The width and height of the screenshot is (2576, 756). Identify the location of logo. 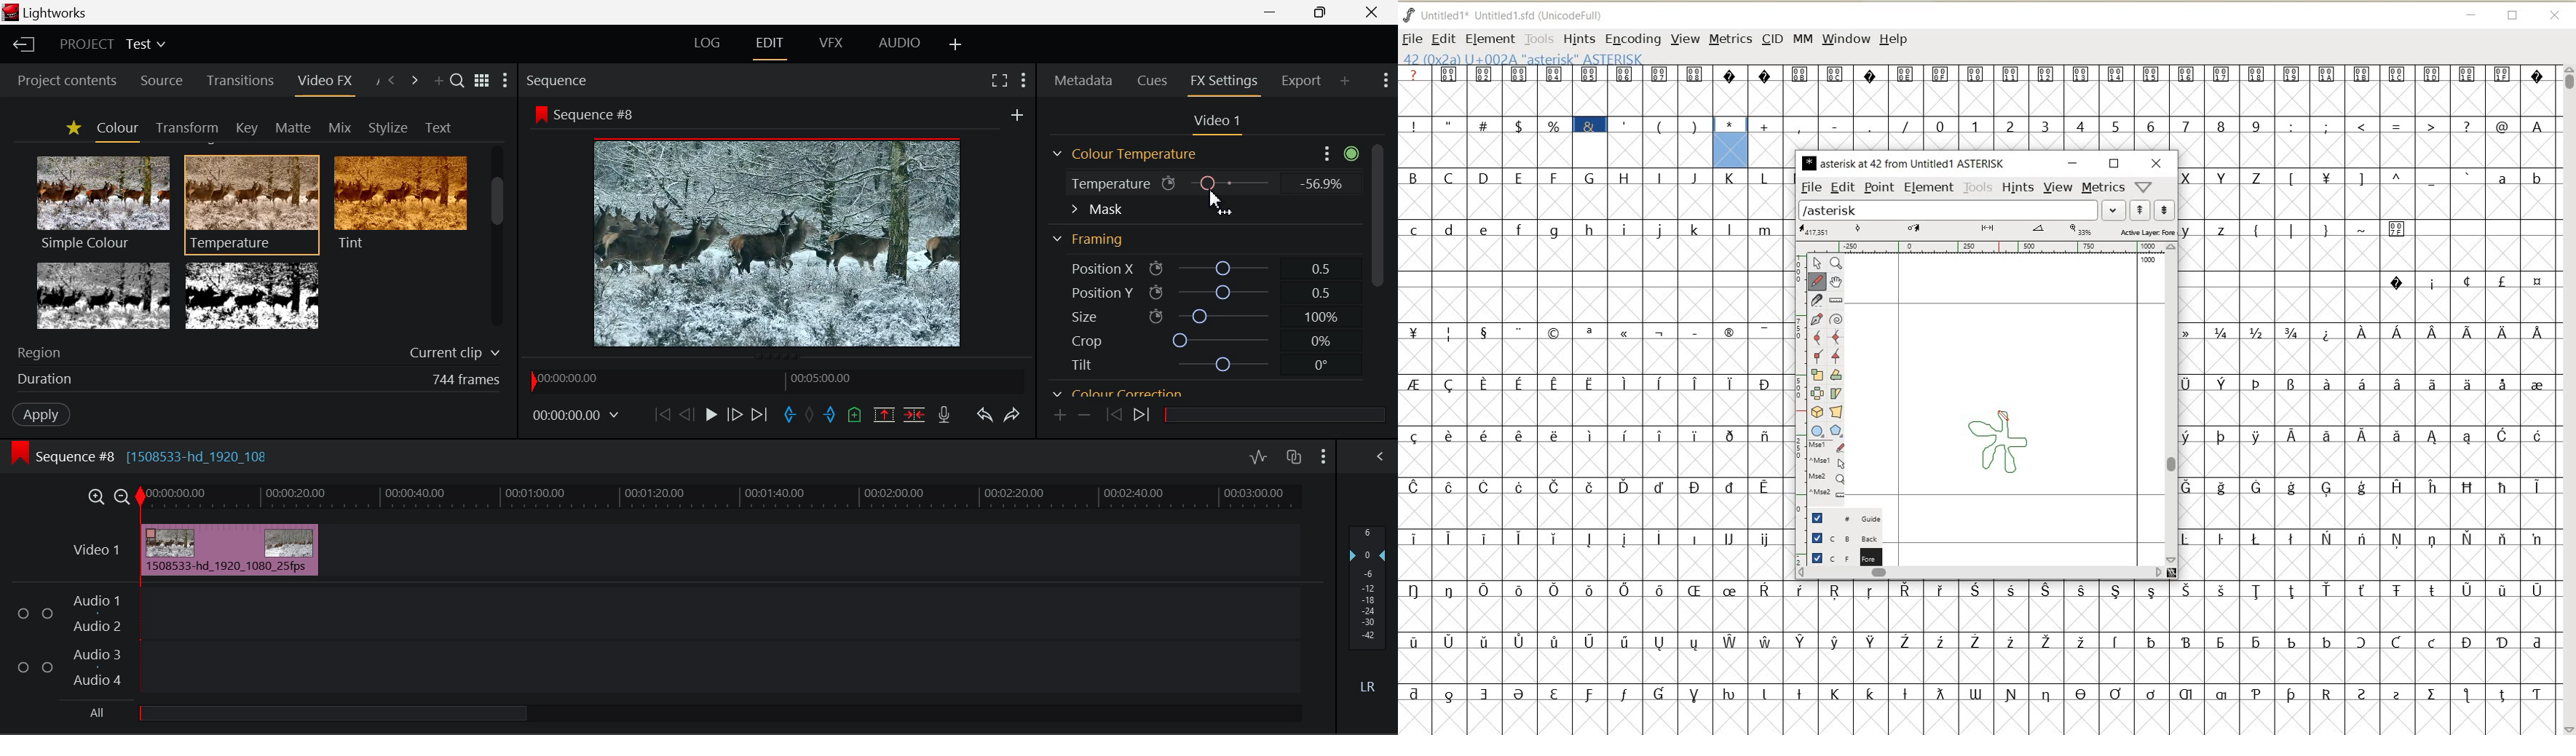
(10, 12).